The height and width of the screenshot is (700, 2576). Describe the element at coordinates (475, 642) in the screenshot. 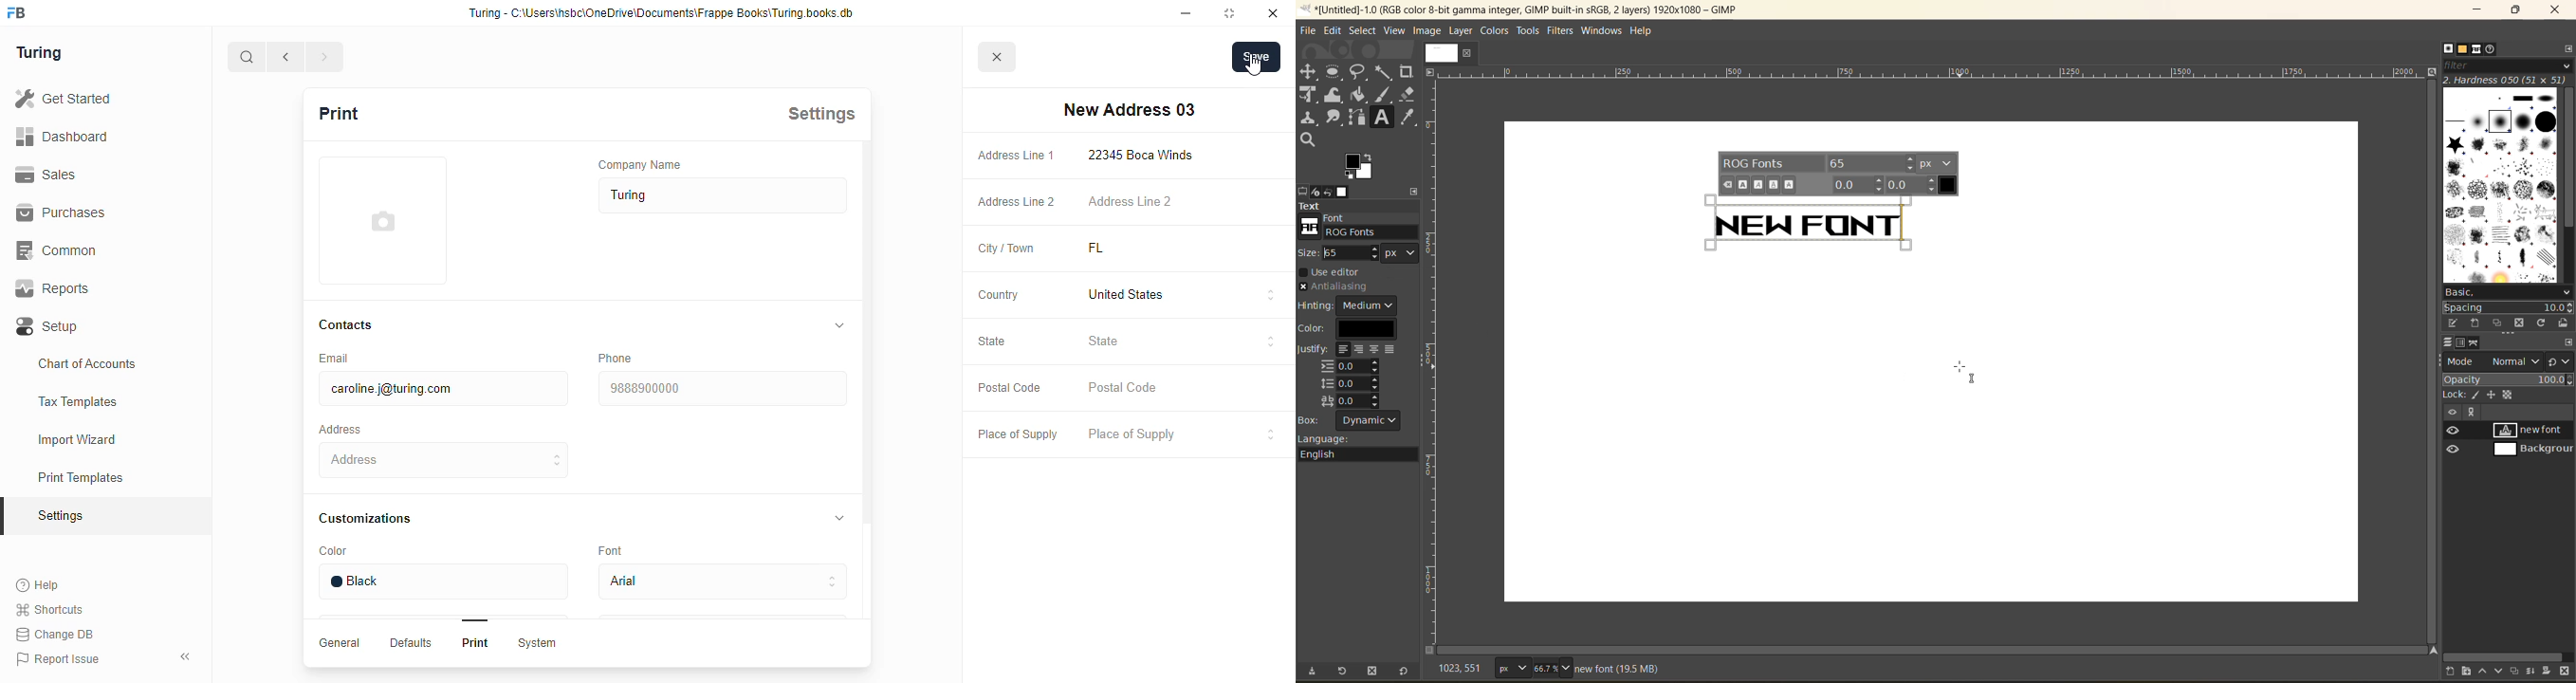

I see `Print` at that location.